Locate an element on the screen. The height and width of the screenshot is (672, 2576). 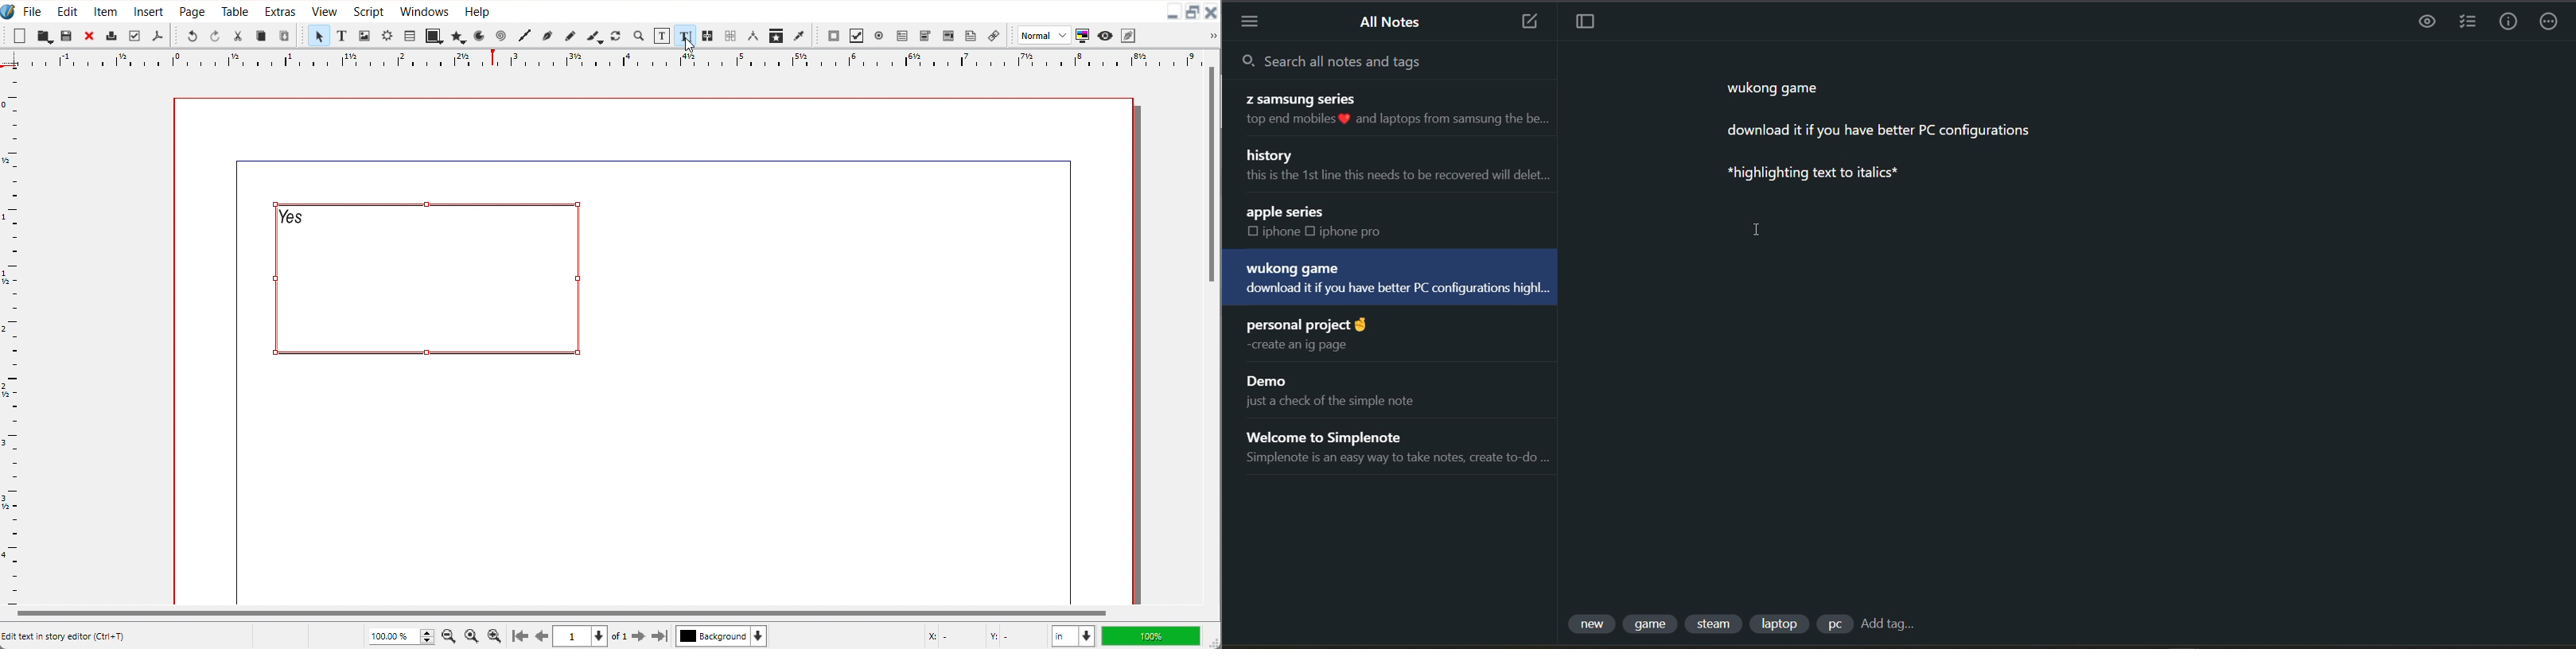
Table is located at coordinates (235, 10).